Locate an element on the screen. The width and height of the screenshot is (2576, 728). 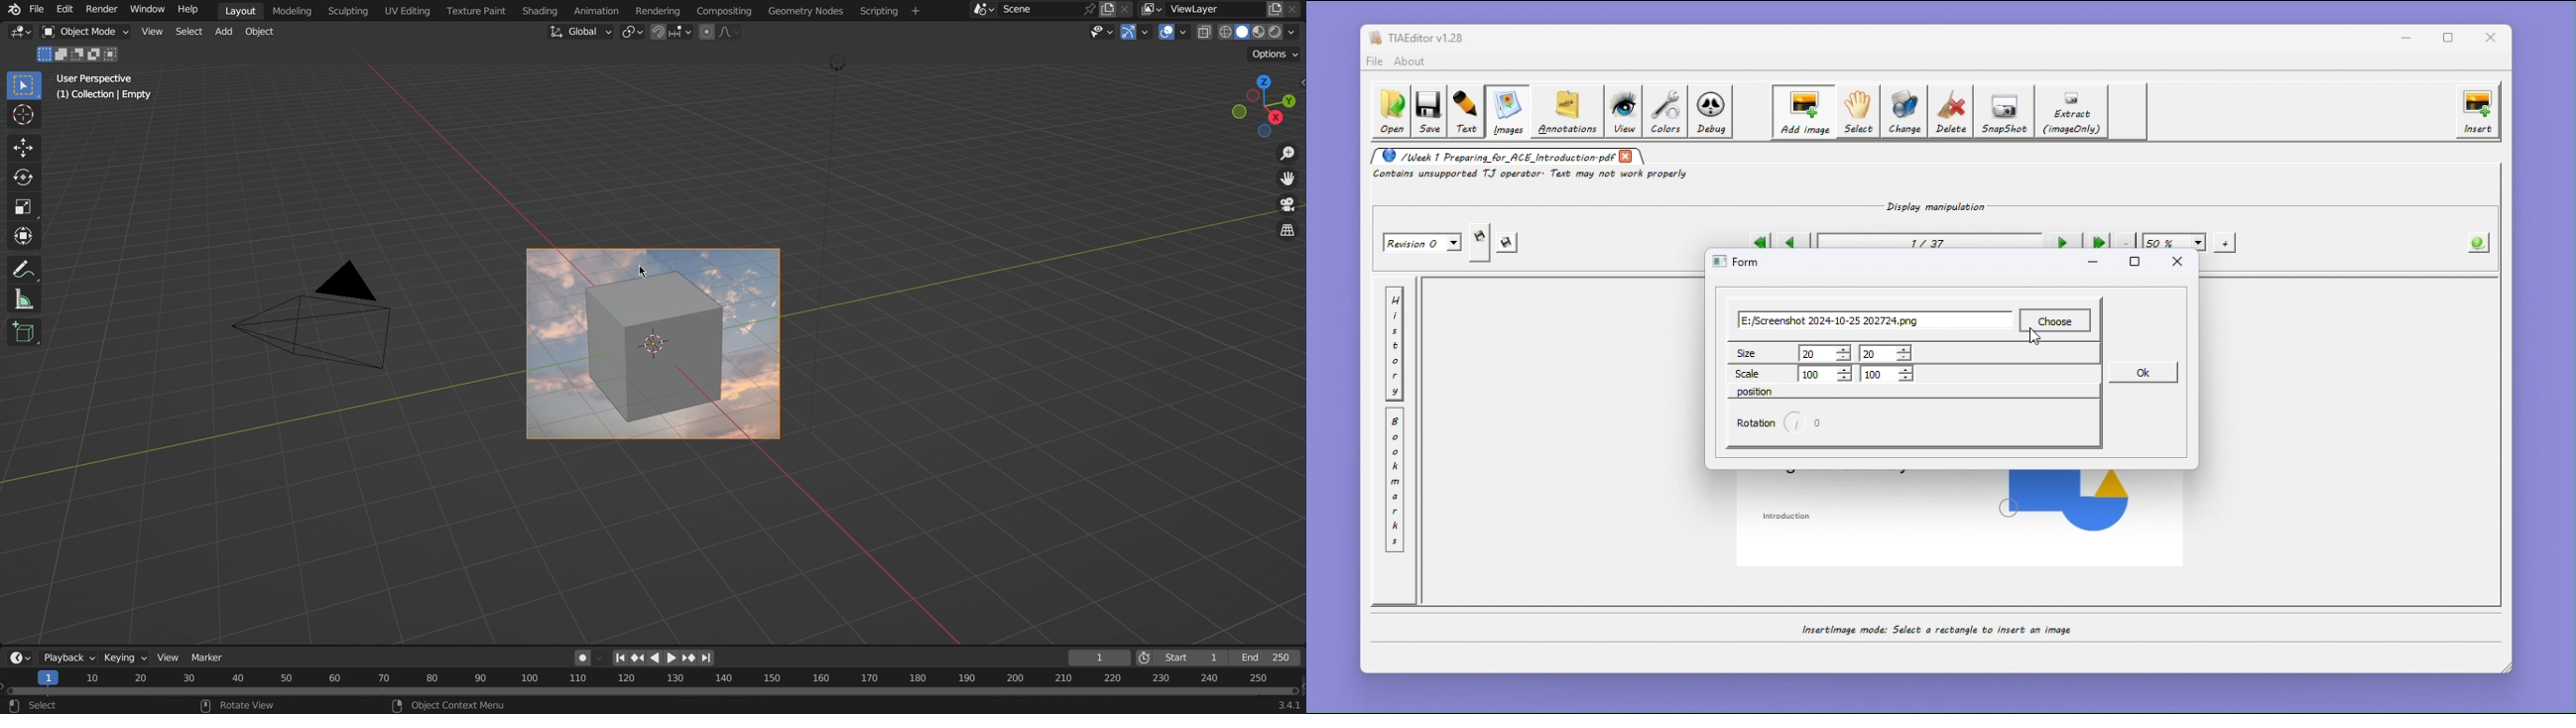
ViewLayer is located at coordinates (1223, 10).